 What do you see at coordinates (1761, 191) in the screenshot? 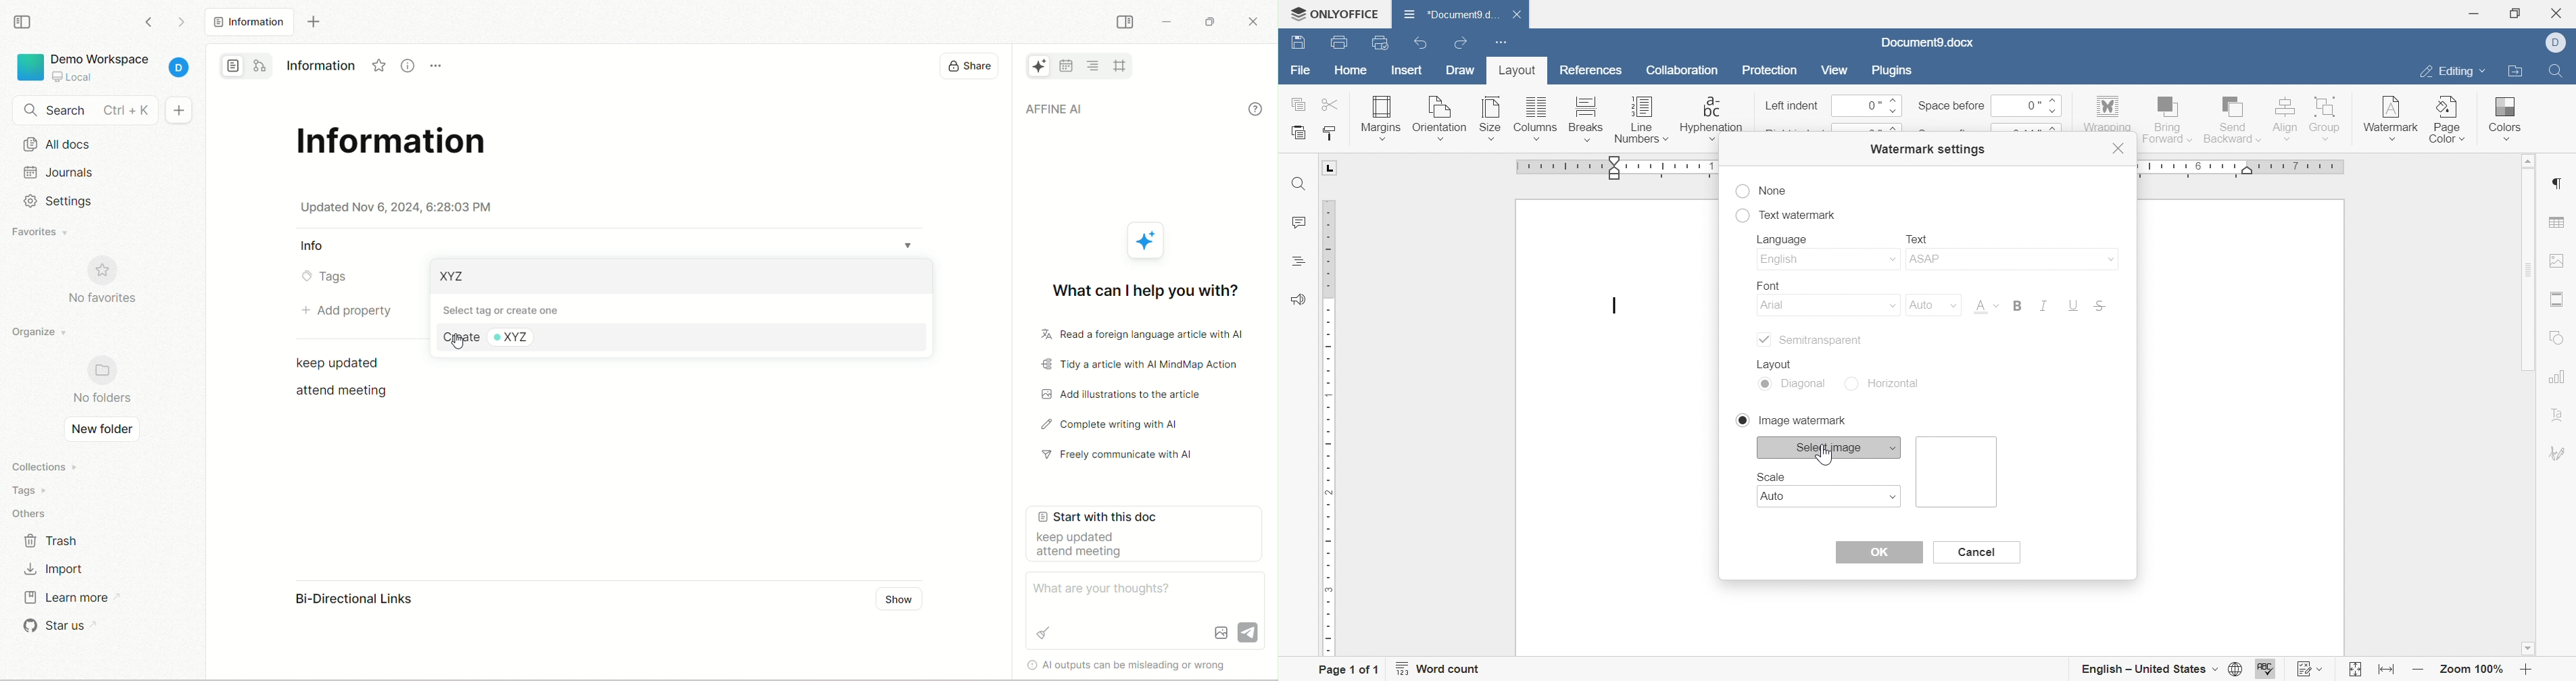
I see `none` at bounding box center [1761, 191].